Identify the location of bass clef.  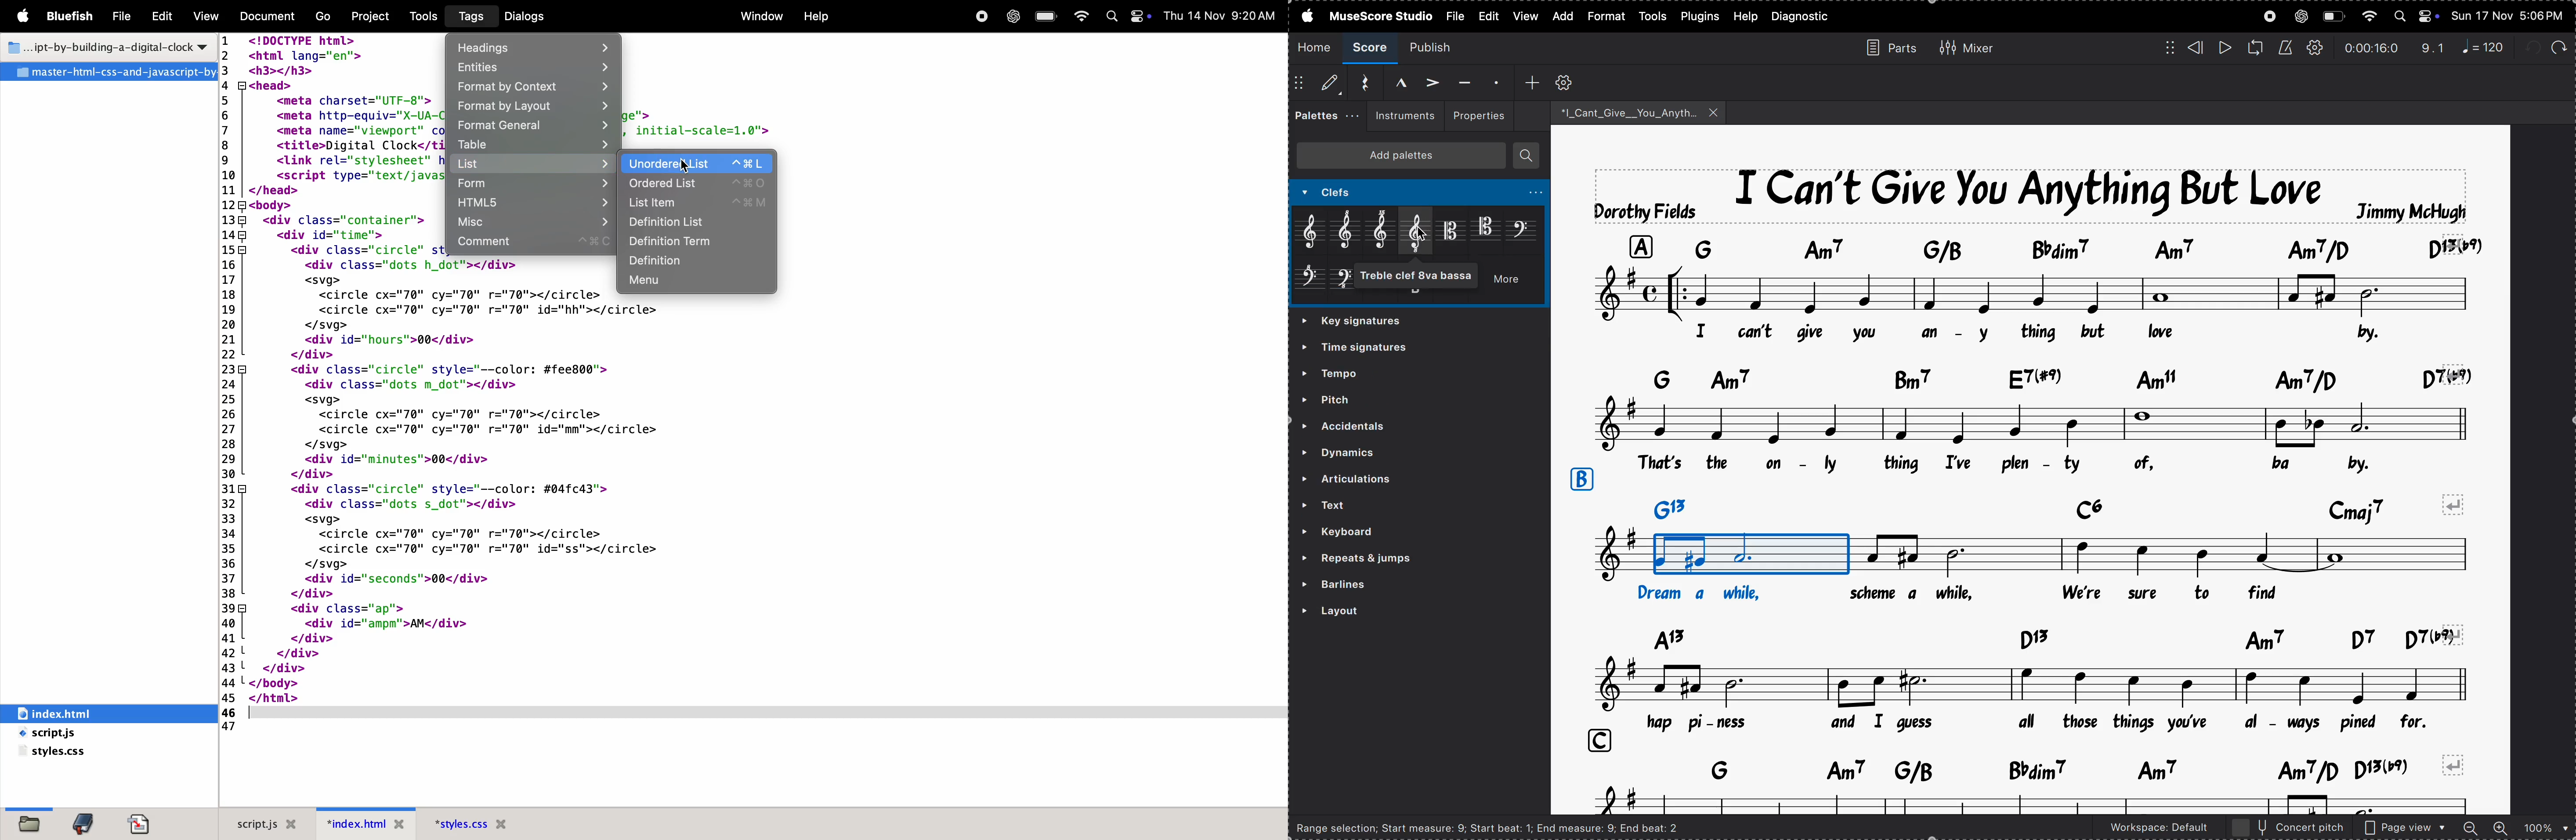
(1523, 228).